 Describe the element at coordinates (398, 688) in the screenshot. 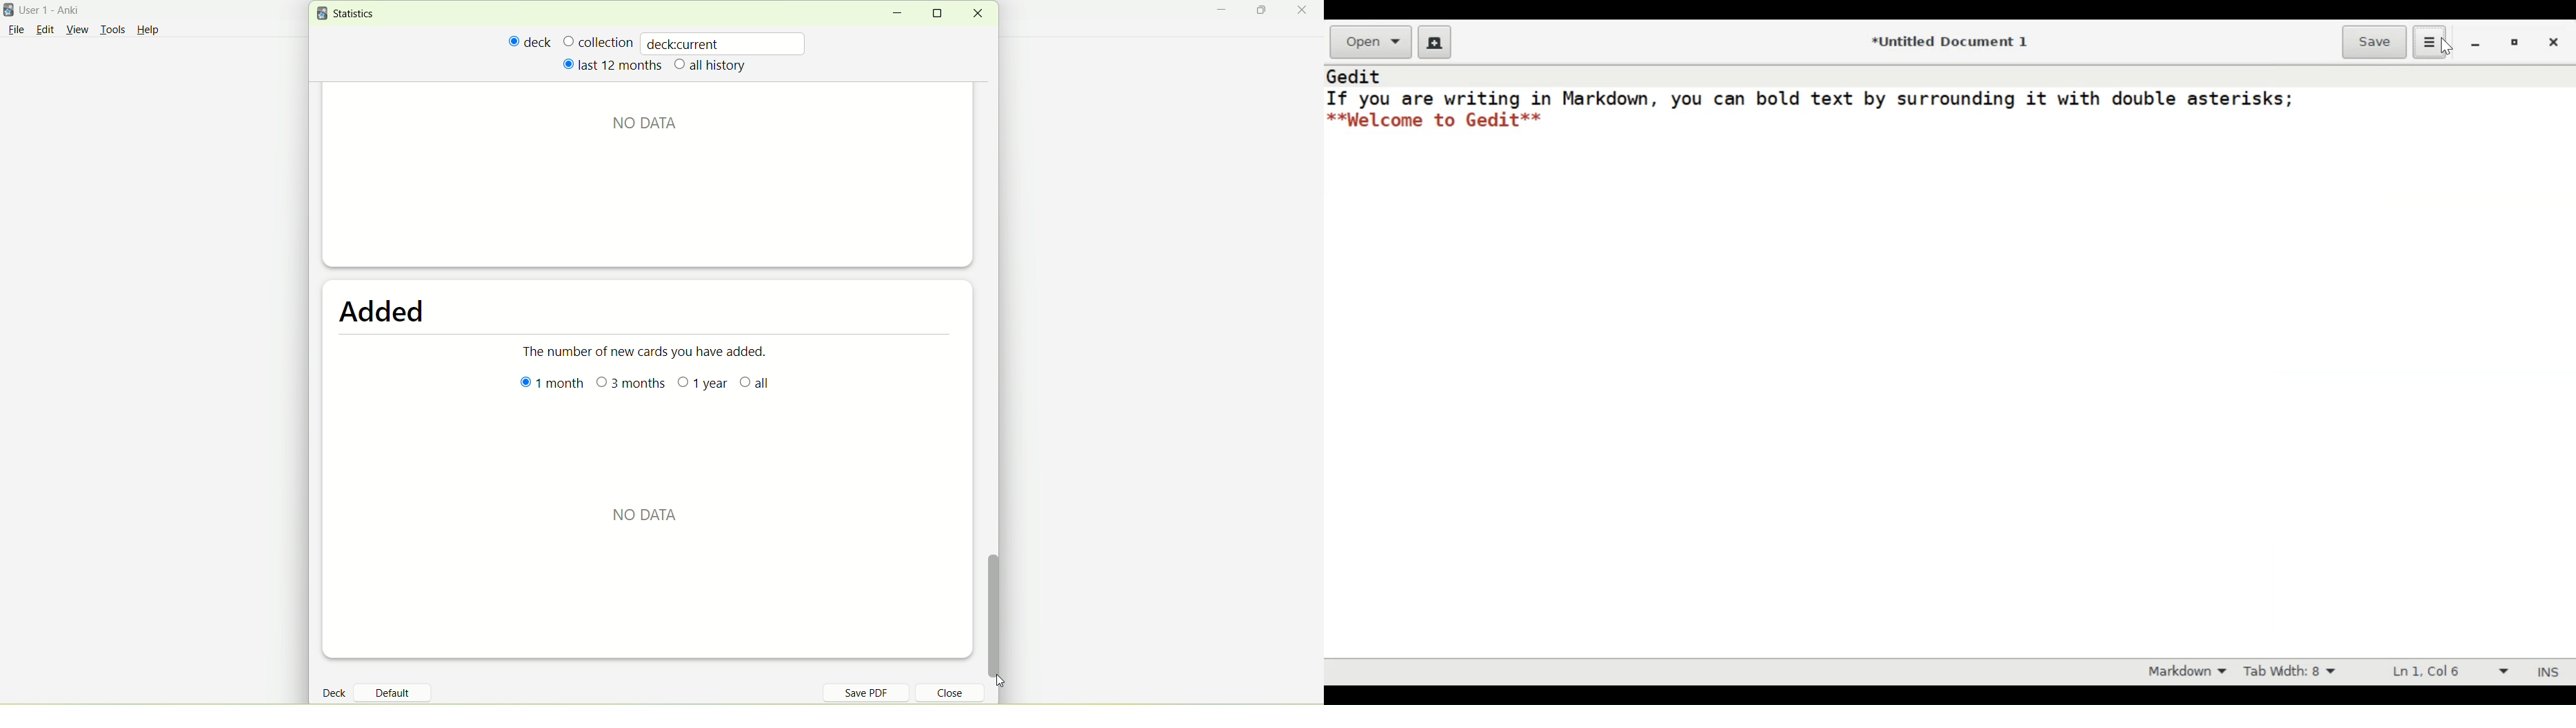

I see `default` at that location.